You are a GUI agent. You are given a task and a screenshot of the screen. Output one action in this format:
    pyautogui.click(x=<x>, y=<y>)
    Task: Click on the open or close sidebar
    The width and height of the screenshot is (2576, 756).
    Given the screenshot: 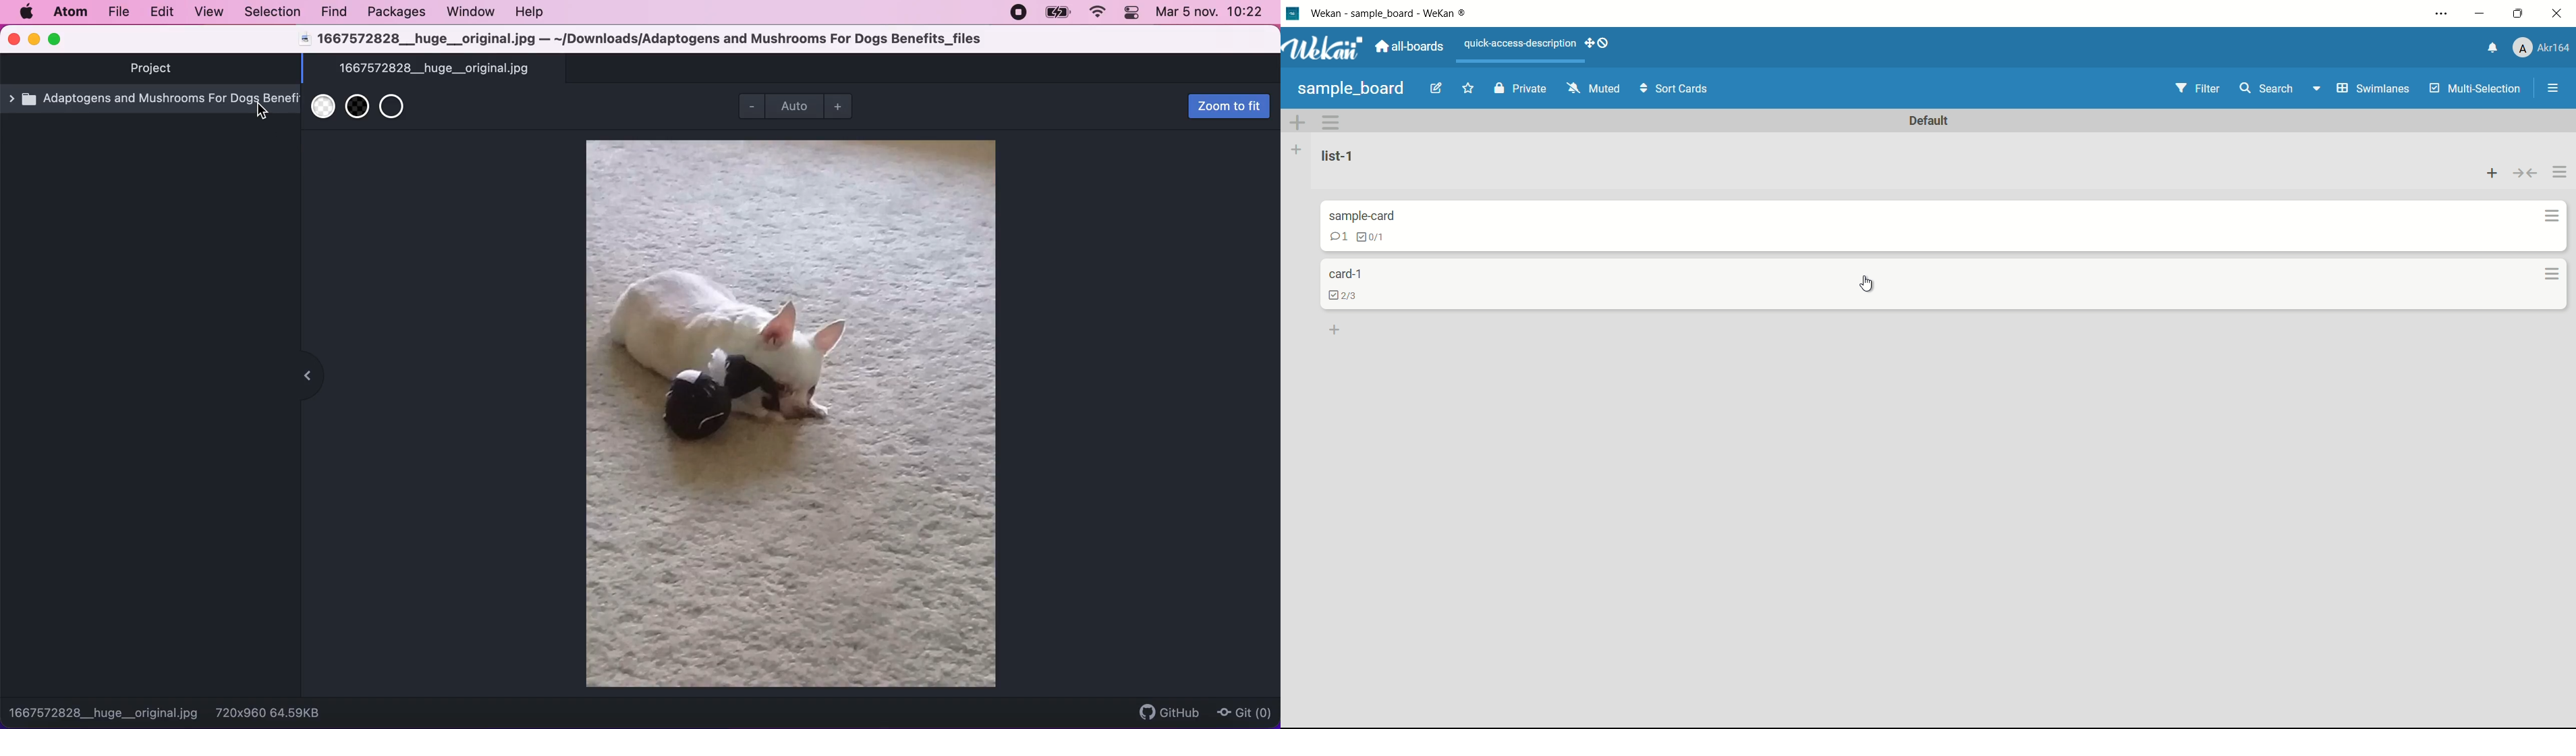 What is the action you would take?
    pyautogui.click(x=2550, y=88)
    